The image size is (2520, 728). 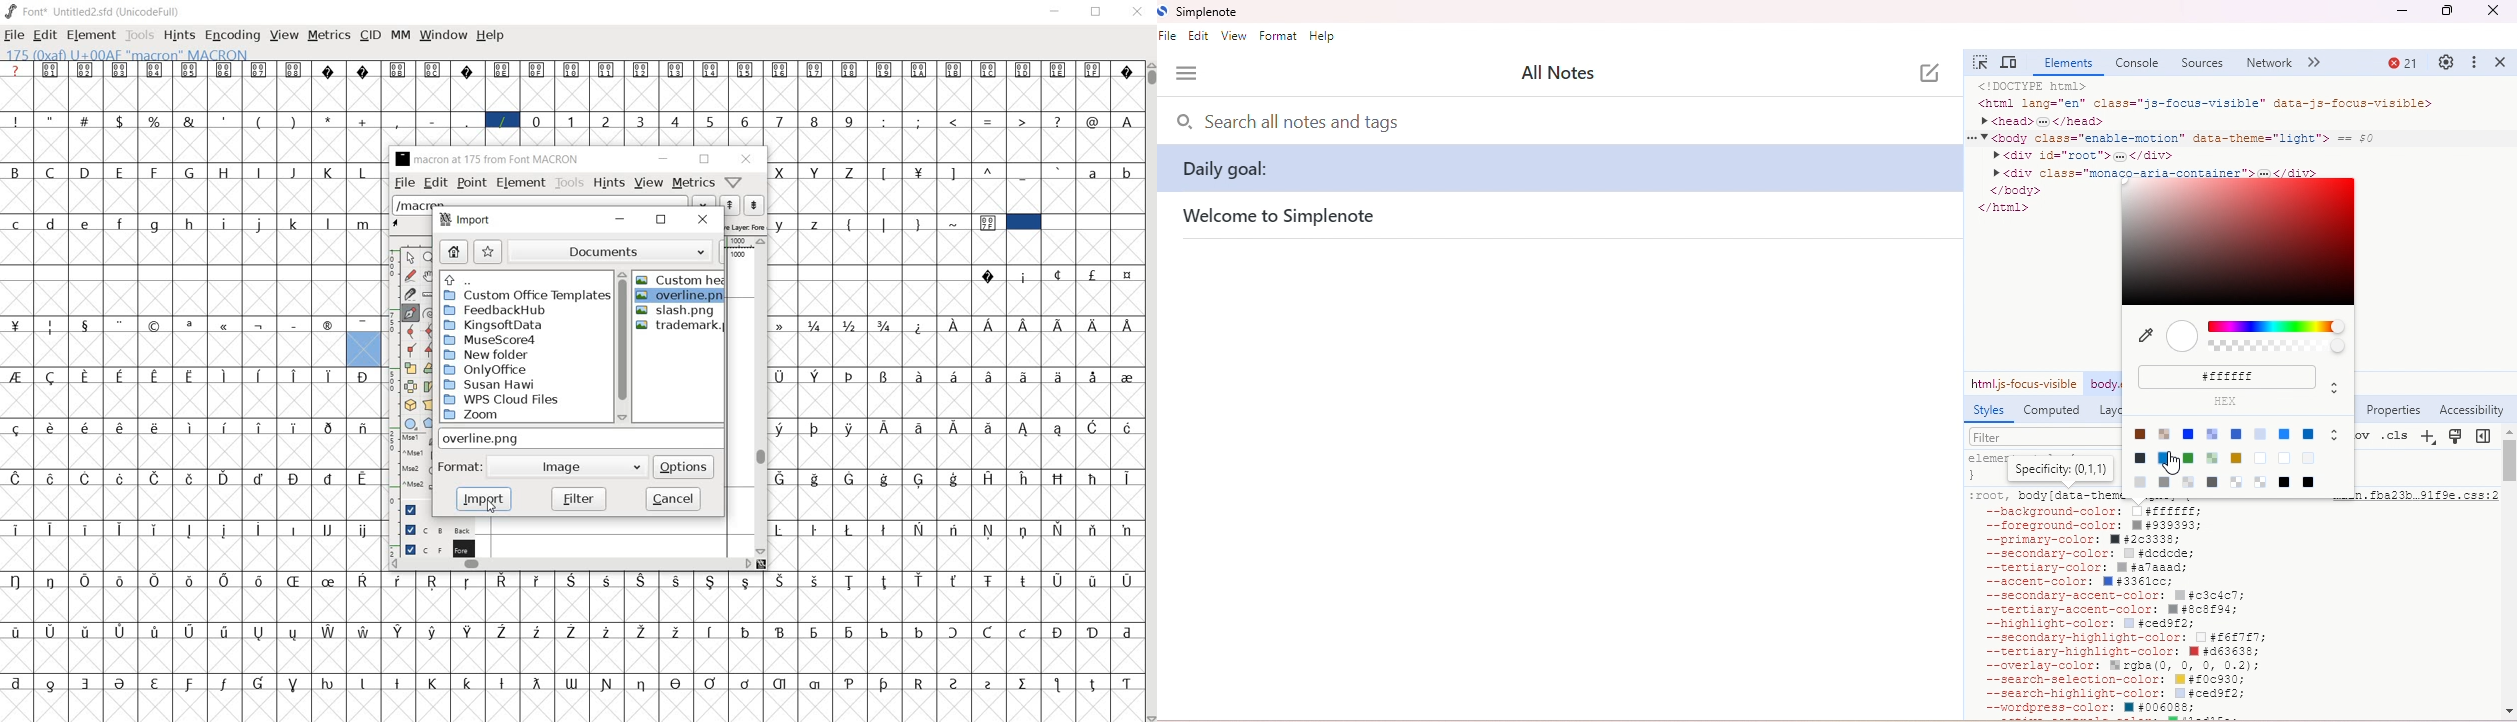 What do you see at coordinates (1364, 123) in the screenshot?
I see `search bar` at bounding box center [1364, 123].